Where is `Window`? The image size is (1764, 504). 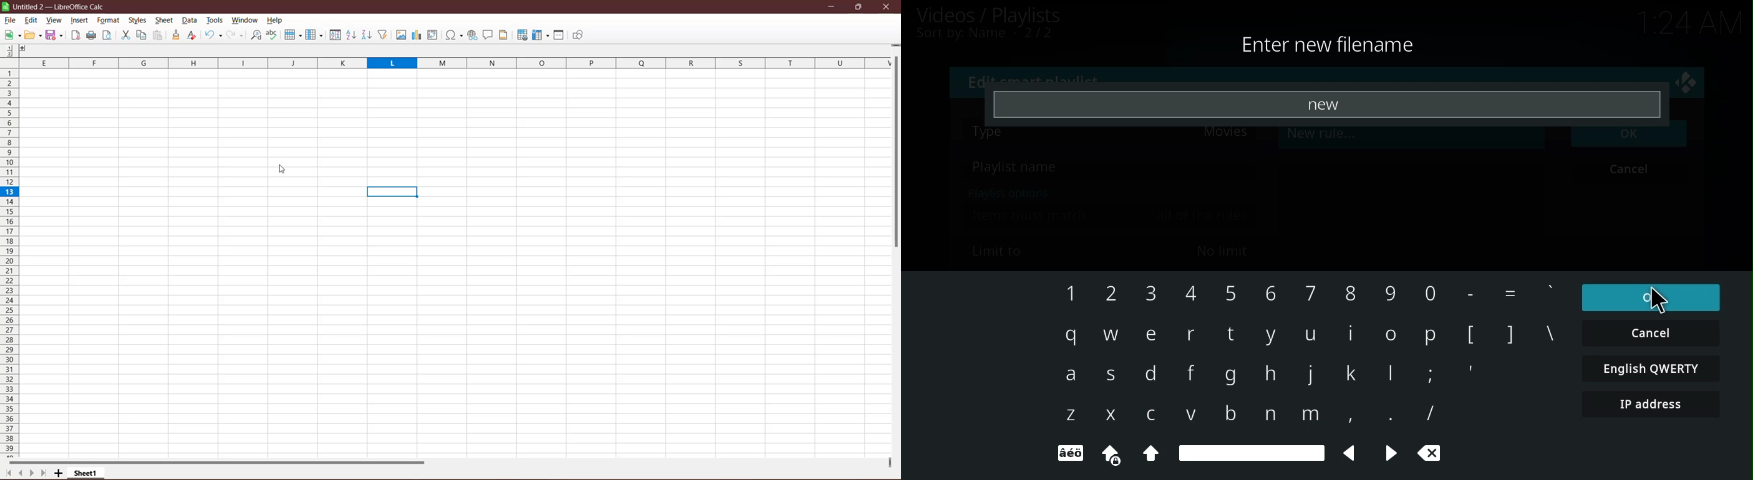 Window is located at coordinates (245, 20).